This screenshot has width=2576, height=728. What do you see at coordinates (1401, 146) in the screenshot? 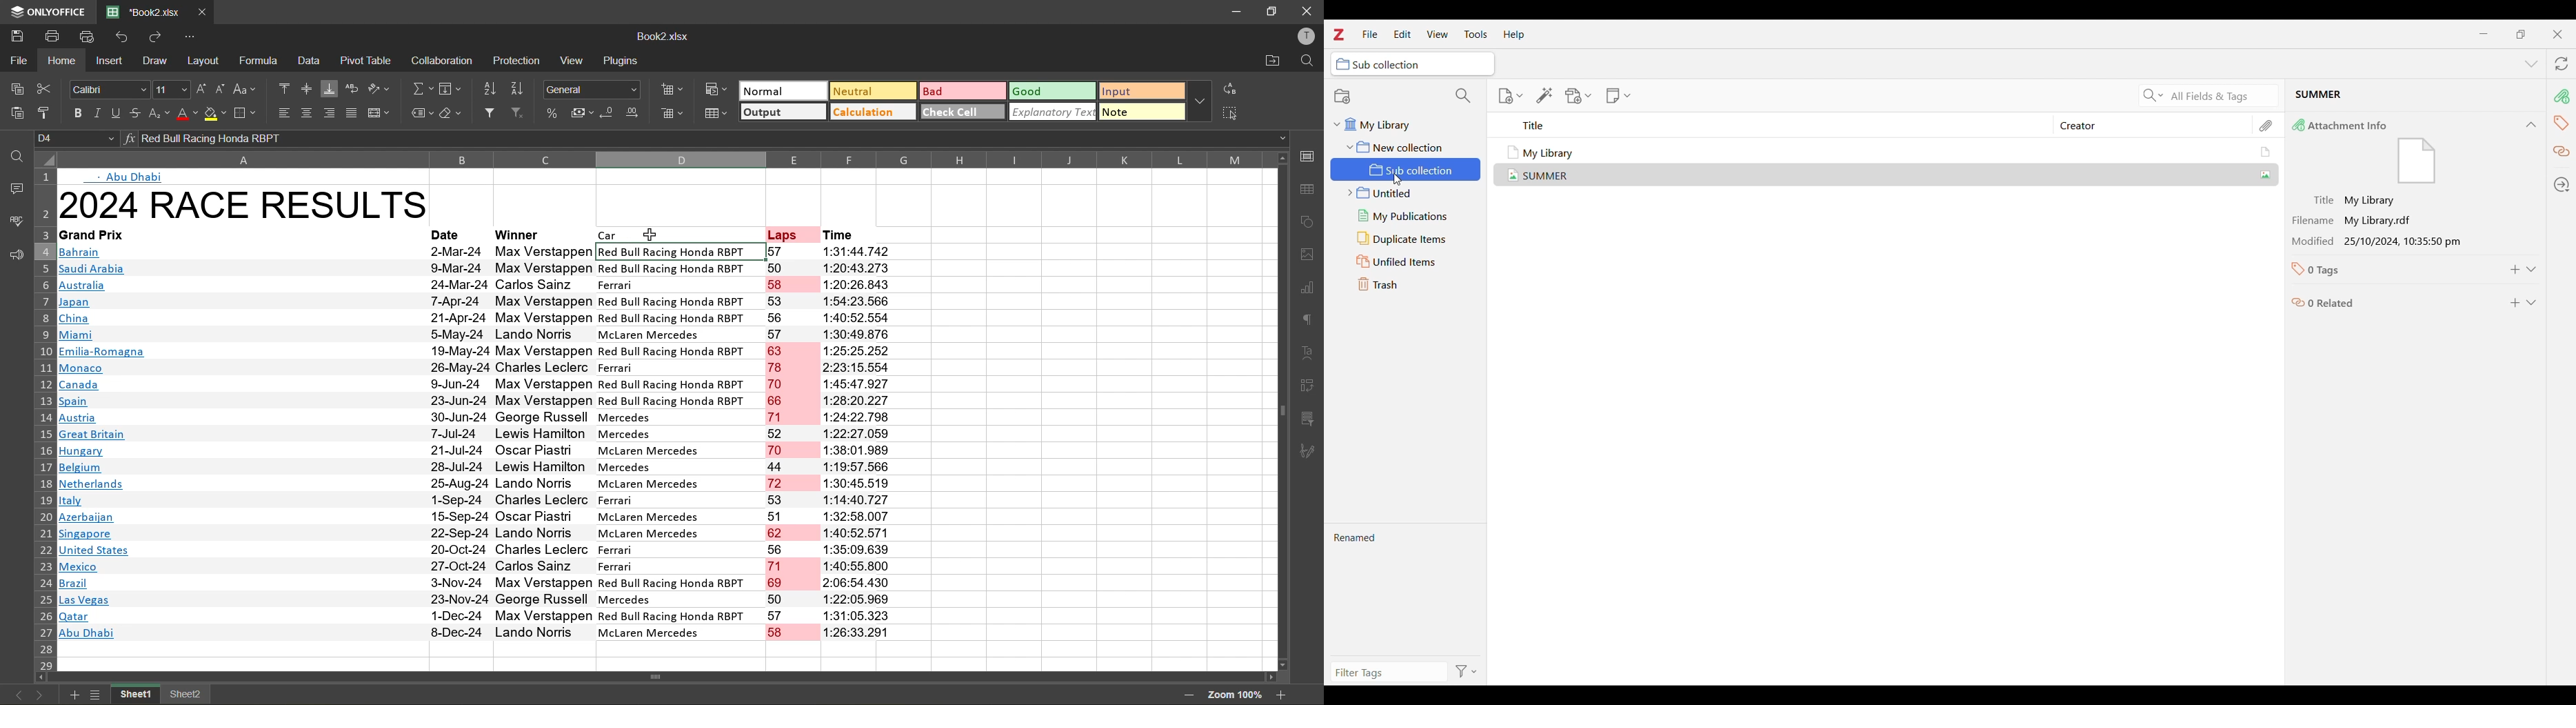
I see `New collection folder` at bounding box center [1401, 146].